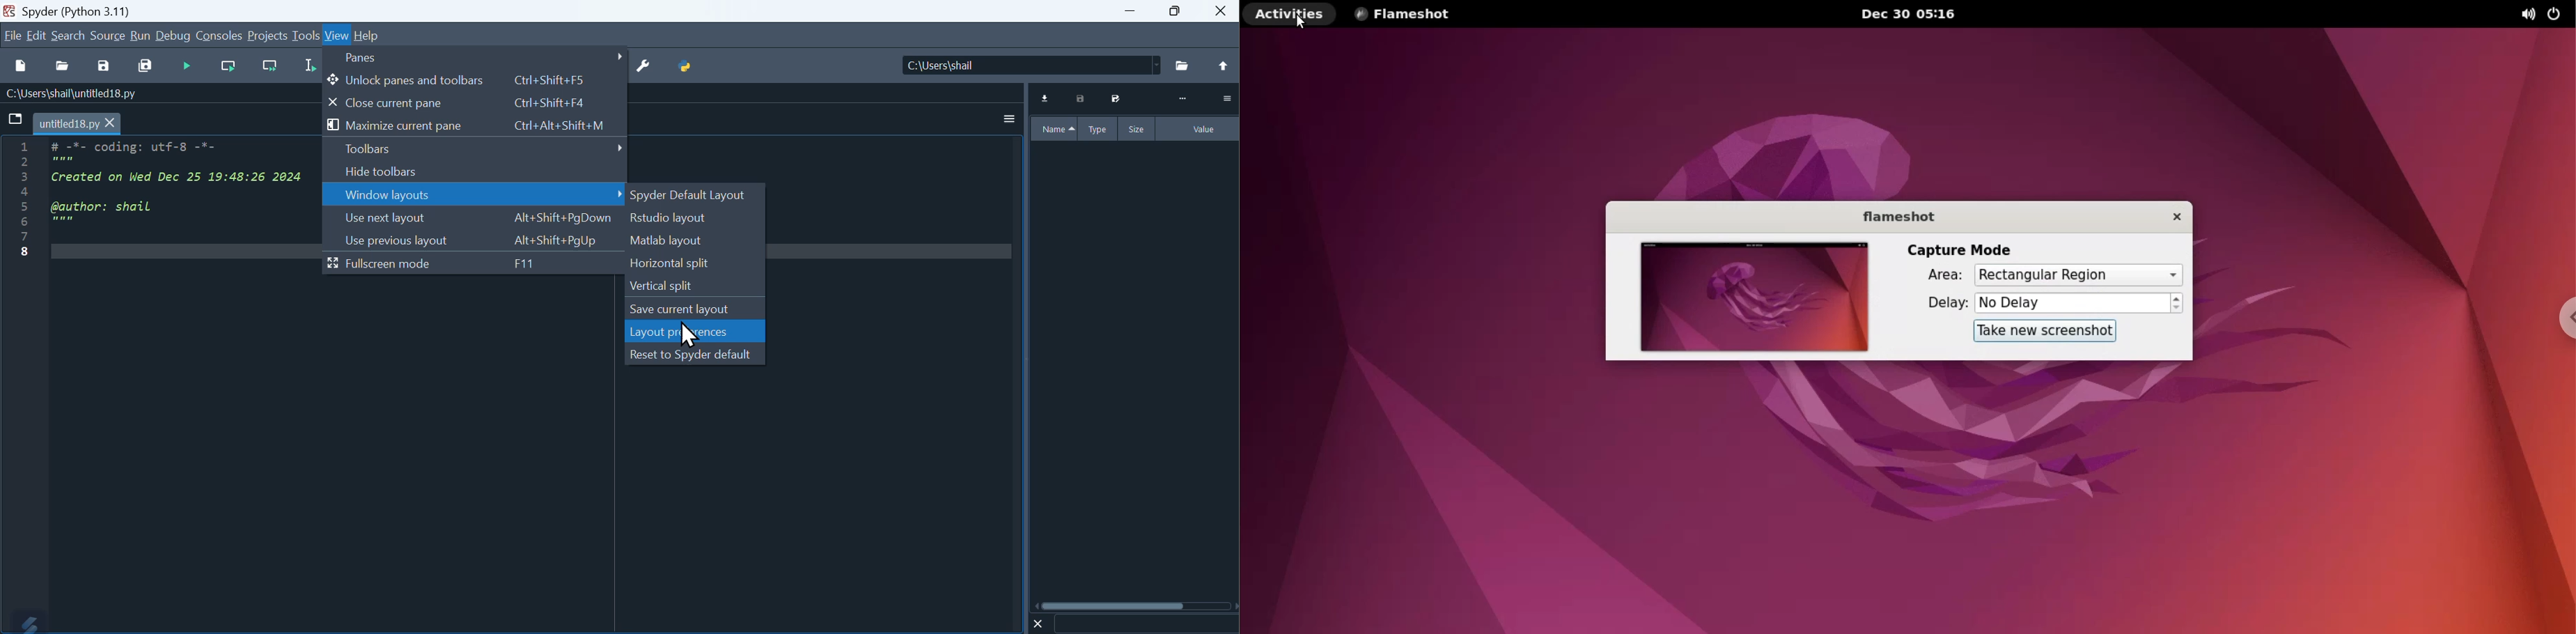 The width and height of the screenshot is (2576, 644). Describe the element at coordinates (1226, 98) in the screenshot. I see `Option` at that location.